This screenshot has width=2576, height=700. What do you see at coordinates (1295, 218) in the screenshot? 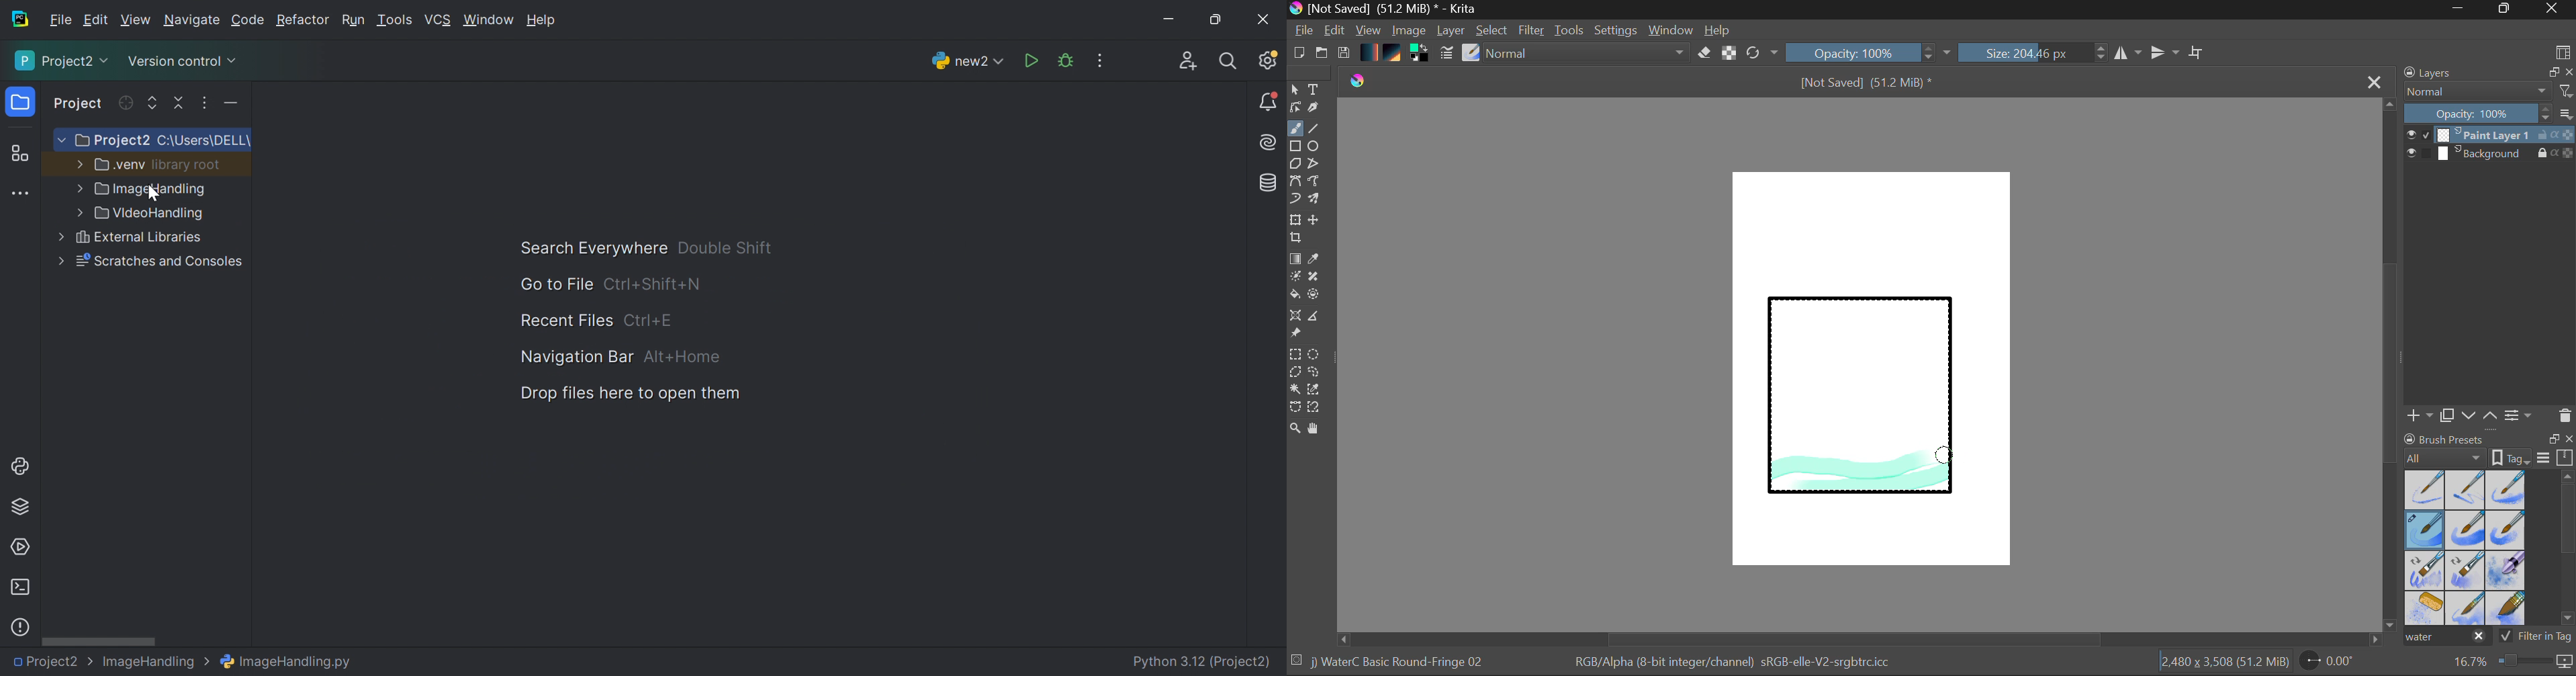
I see `Transform Layer` at bounding box center [1295, 218].